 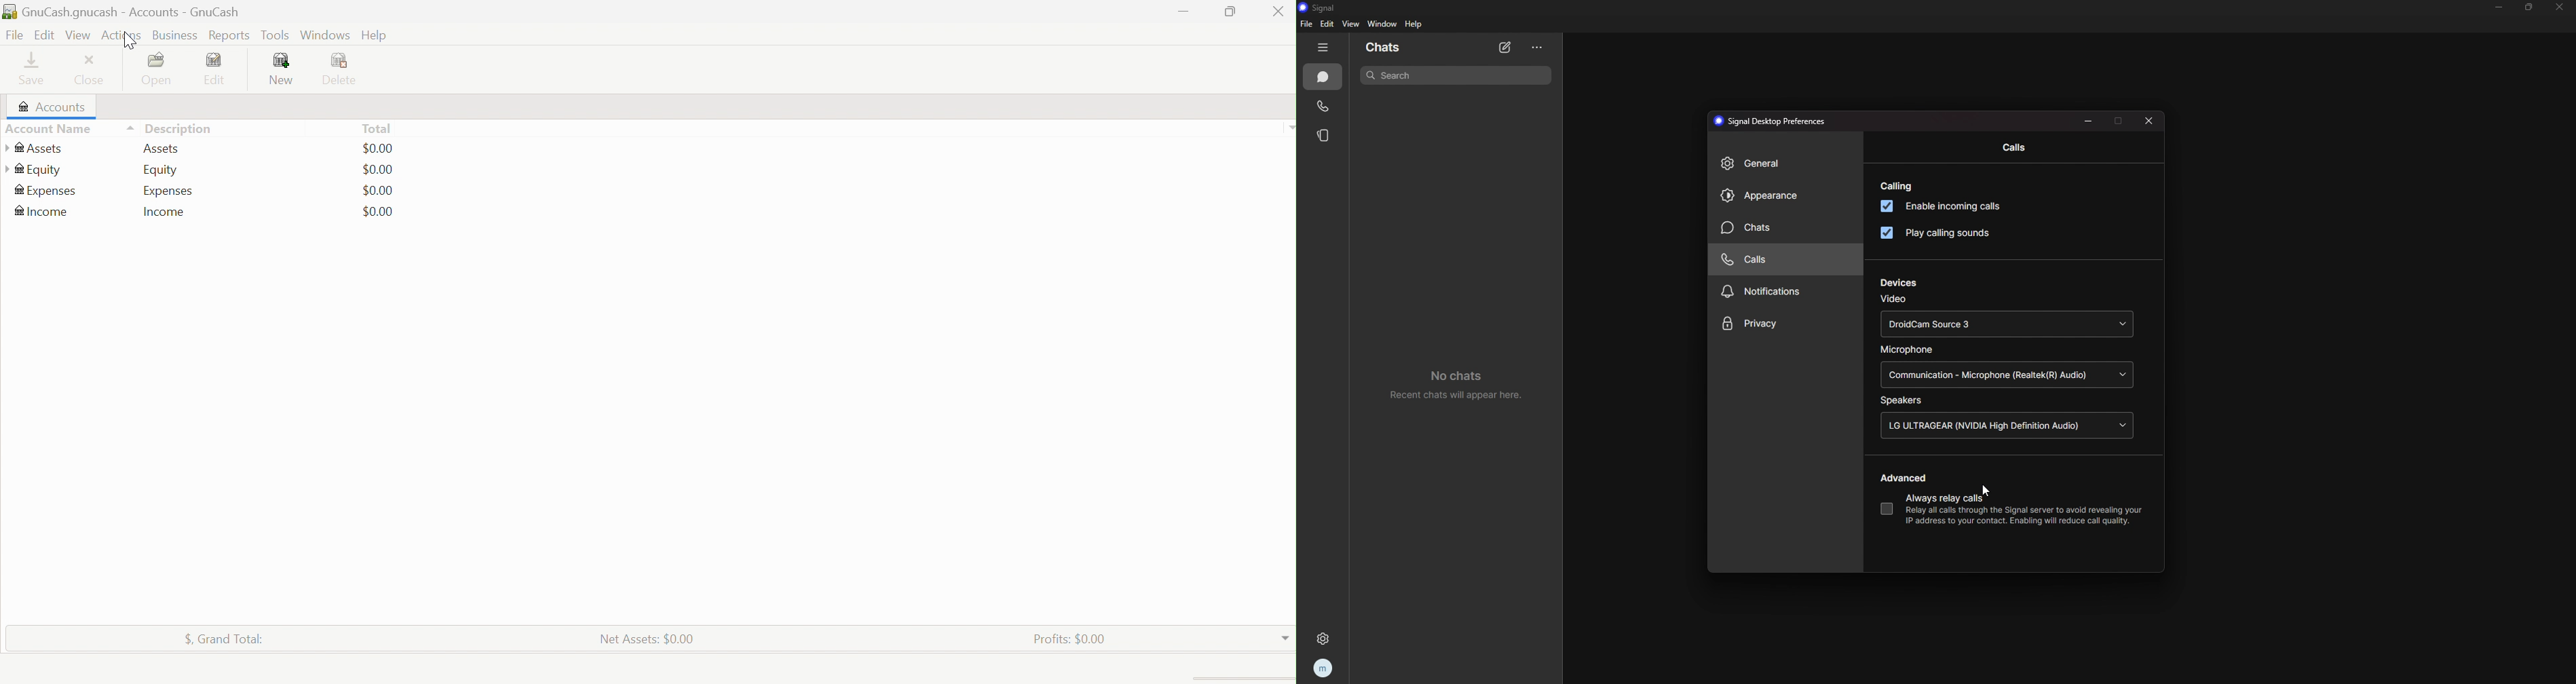 I want to click on Delete, so click(x=344, y=70).